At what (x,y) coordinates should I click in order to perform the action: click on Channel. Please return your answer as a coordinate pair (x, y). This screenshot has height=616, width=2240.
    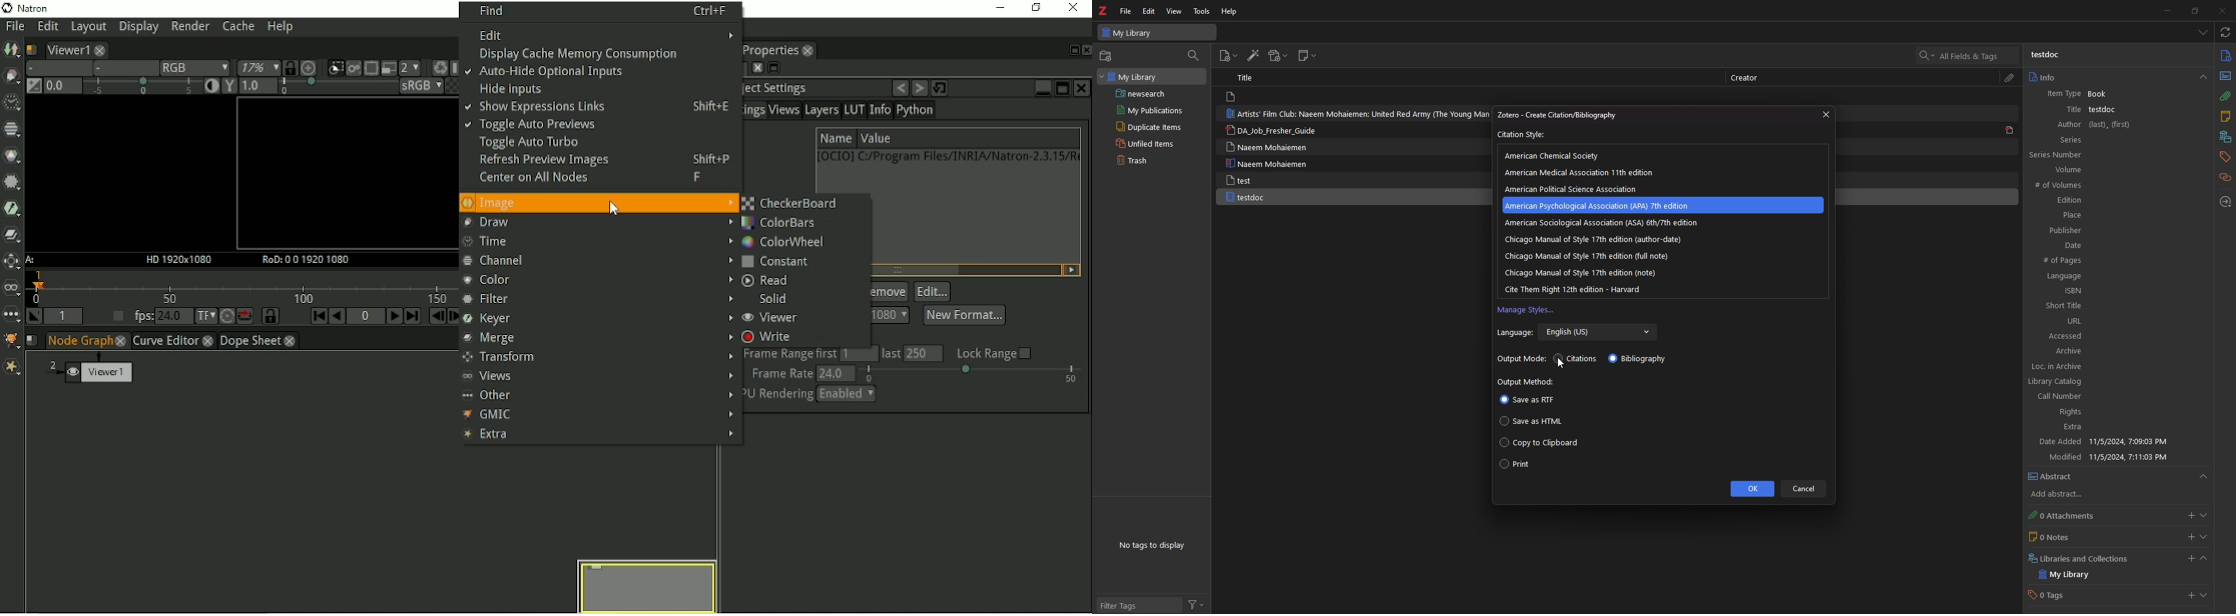
    Looking at the image, I should click on (13, 130).